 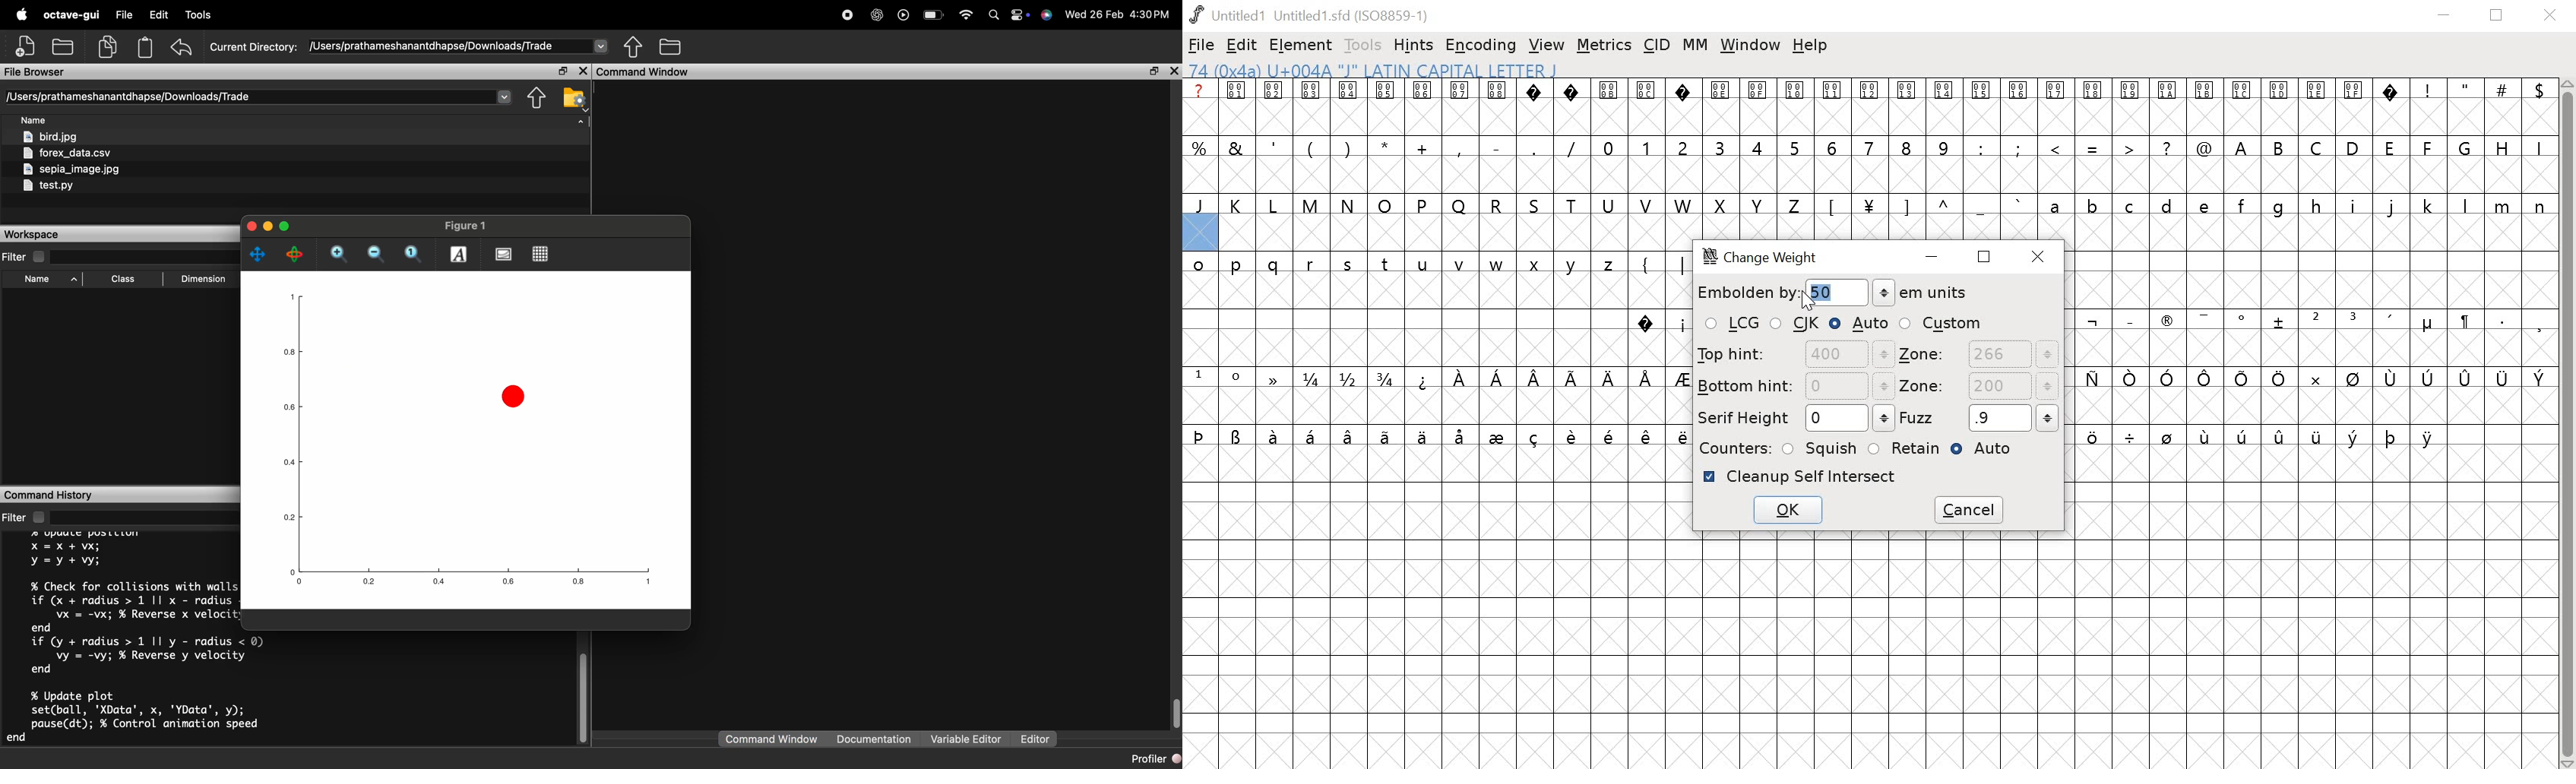 I want to click on close, so click(x=2041, y=256).